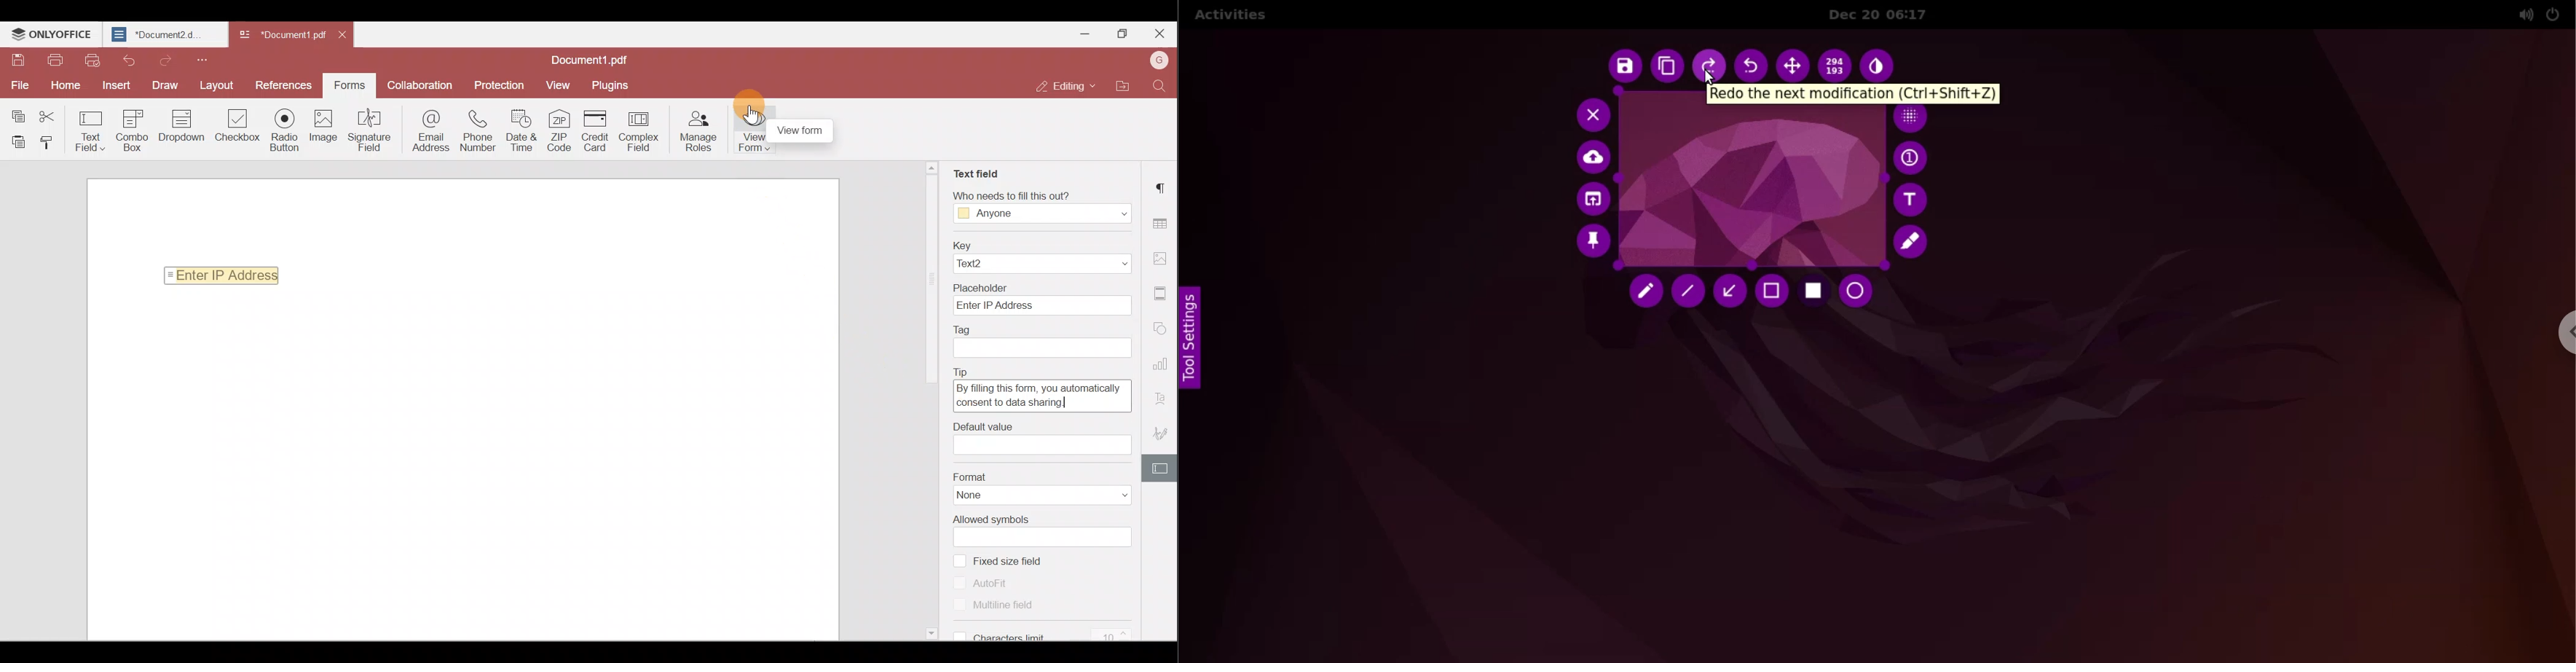  I want to click on View, so click(559, 85).